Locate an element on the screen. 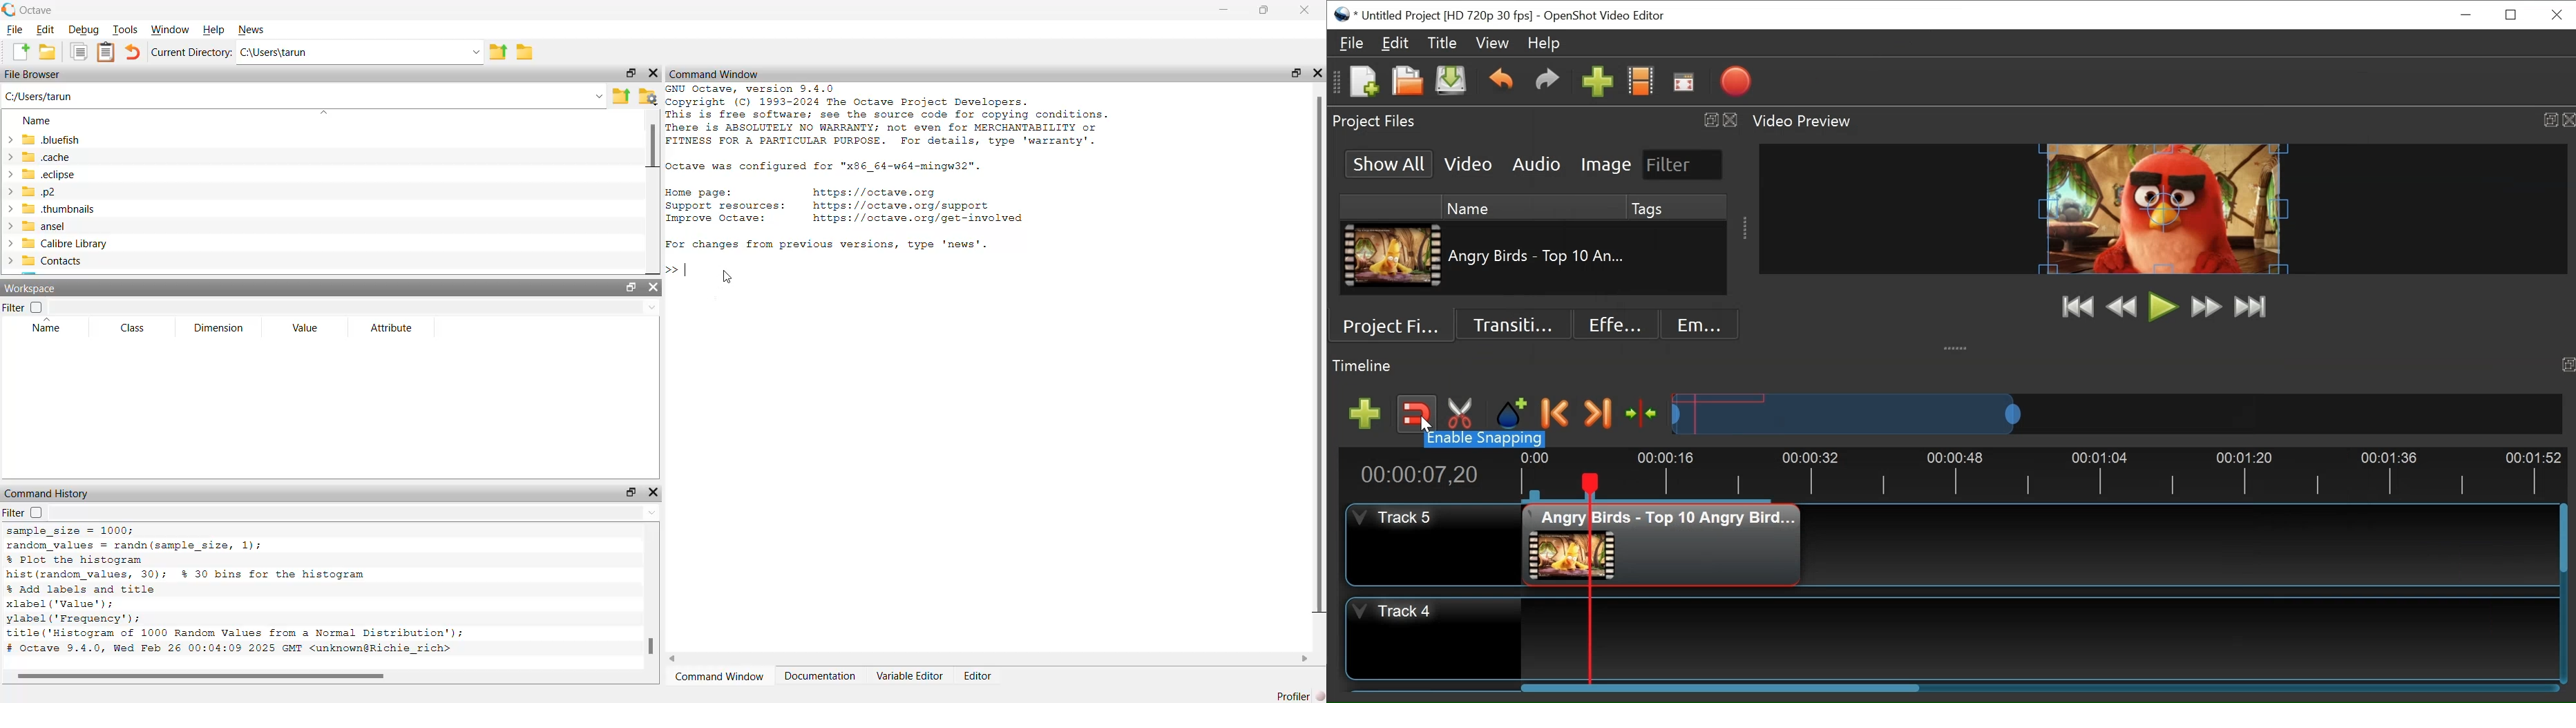 This screenshot has height=728, width=2576. Variable Editor is located at coordinates (910, 676).